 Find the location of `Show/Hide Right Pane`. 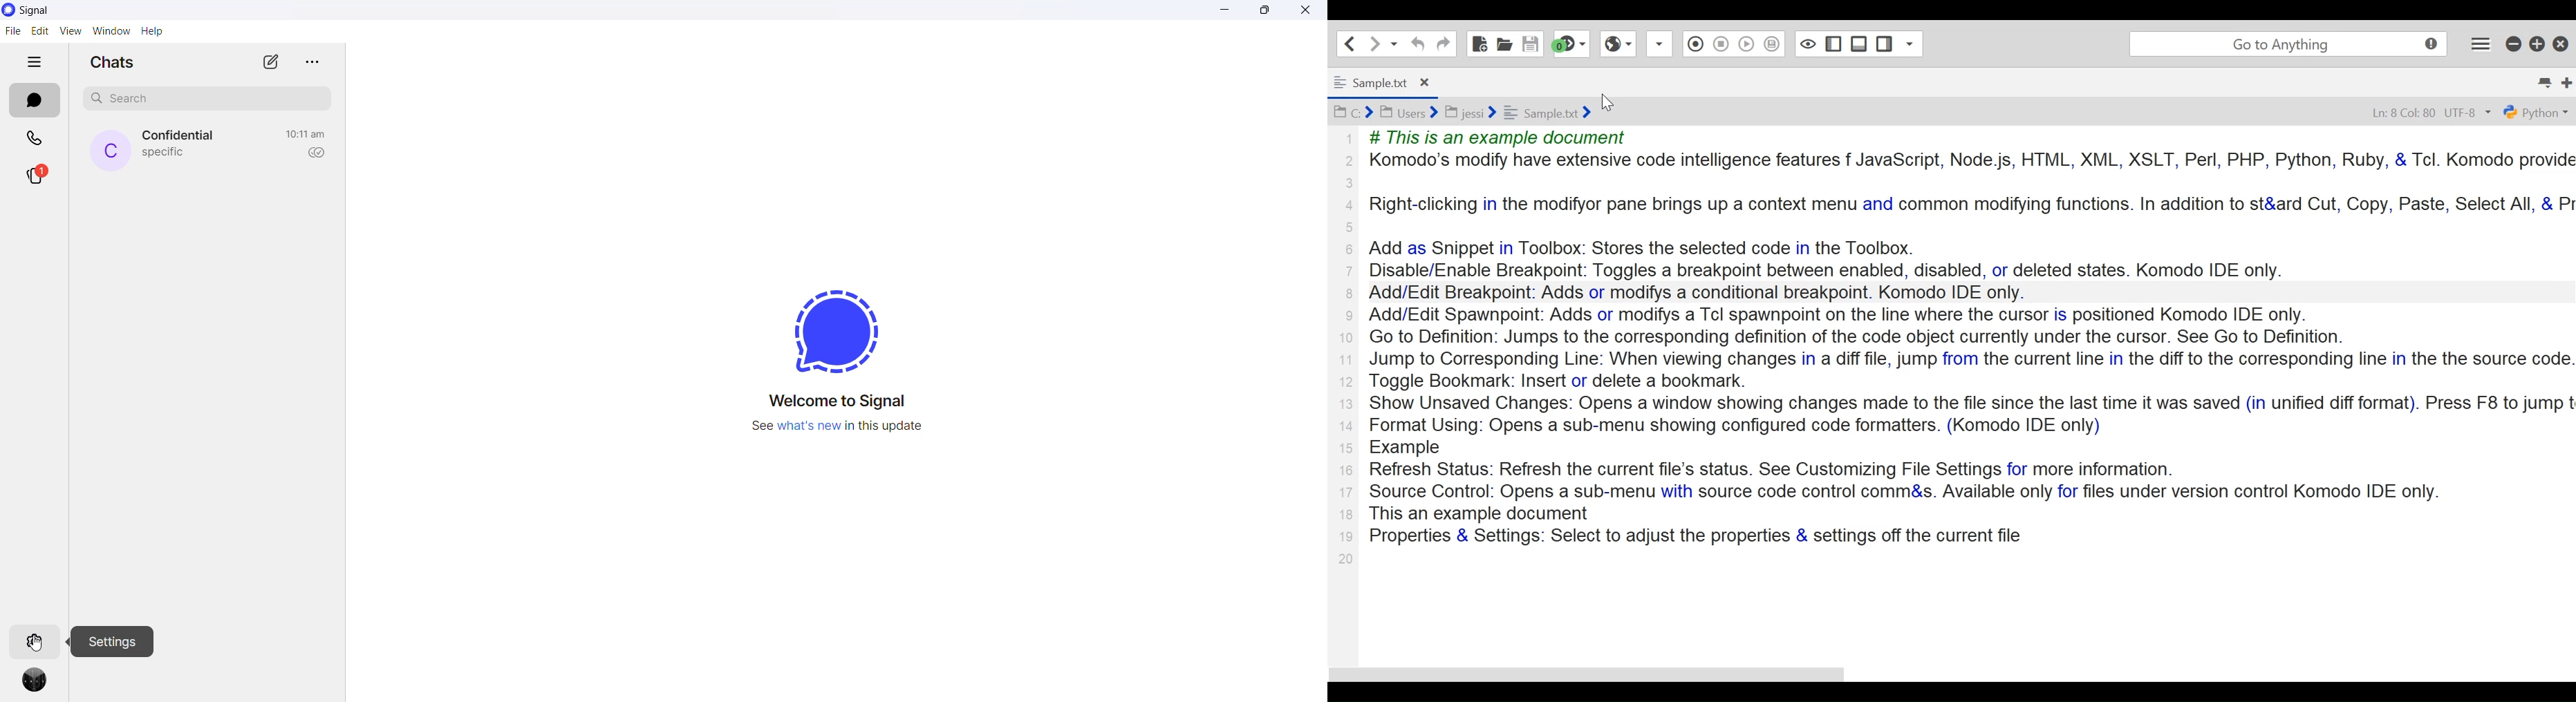

Show/Hide Right Pane is located at coordinates (1884, 44).